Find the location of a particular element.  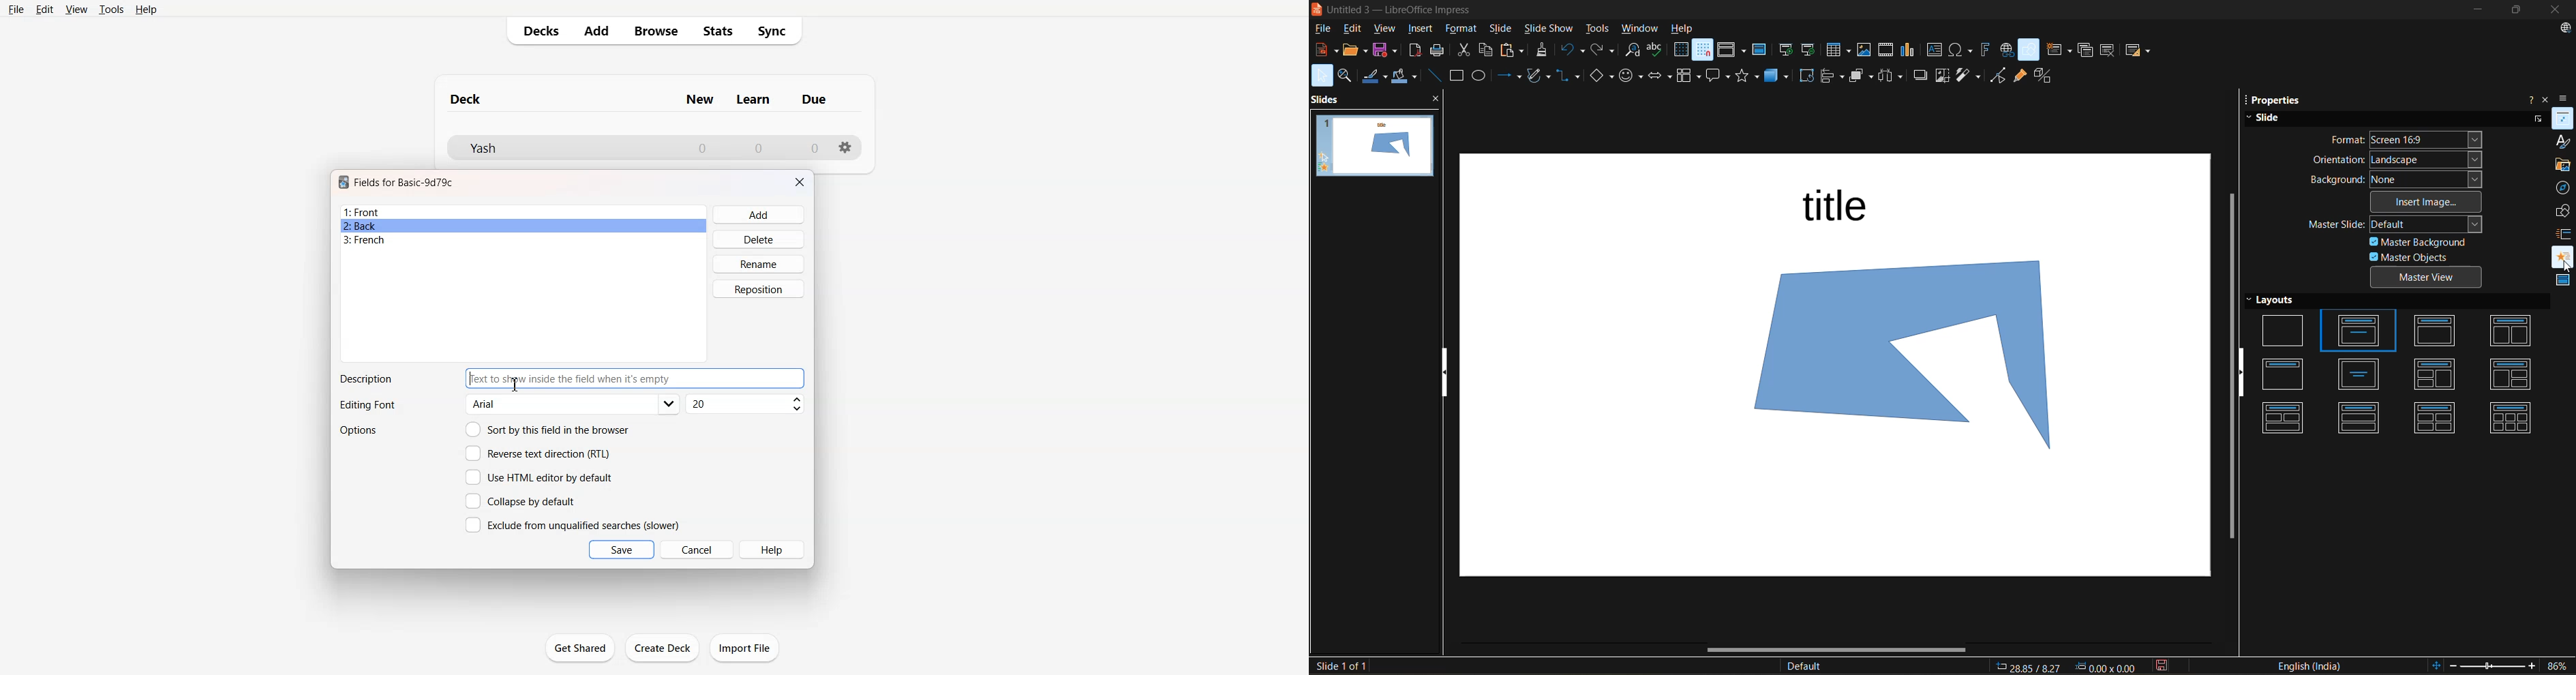

sidebar settings is located at coordinates (2567, 98).